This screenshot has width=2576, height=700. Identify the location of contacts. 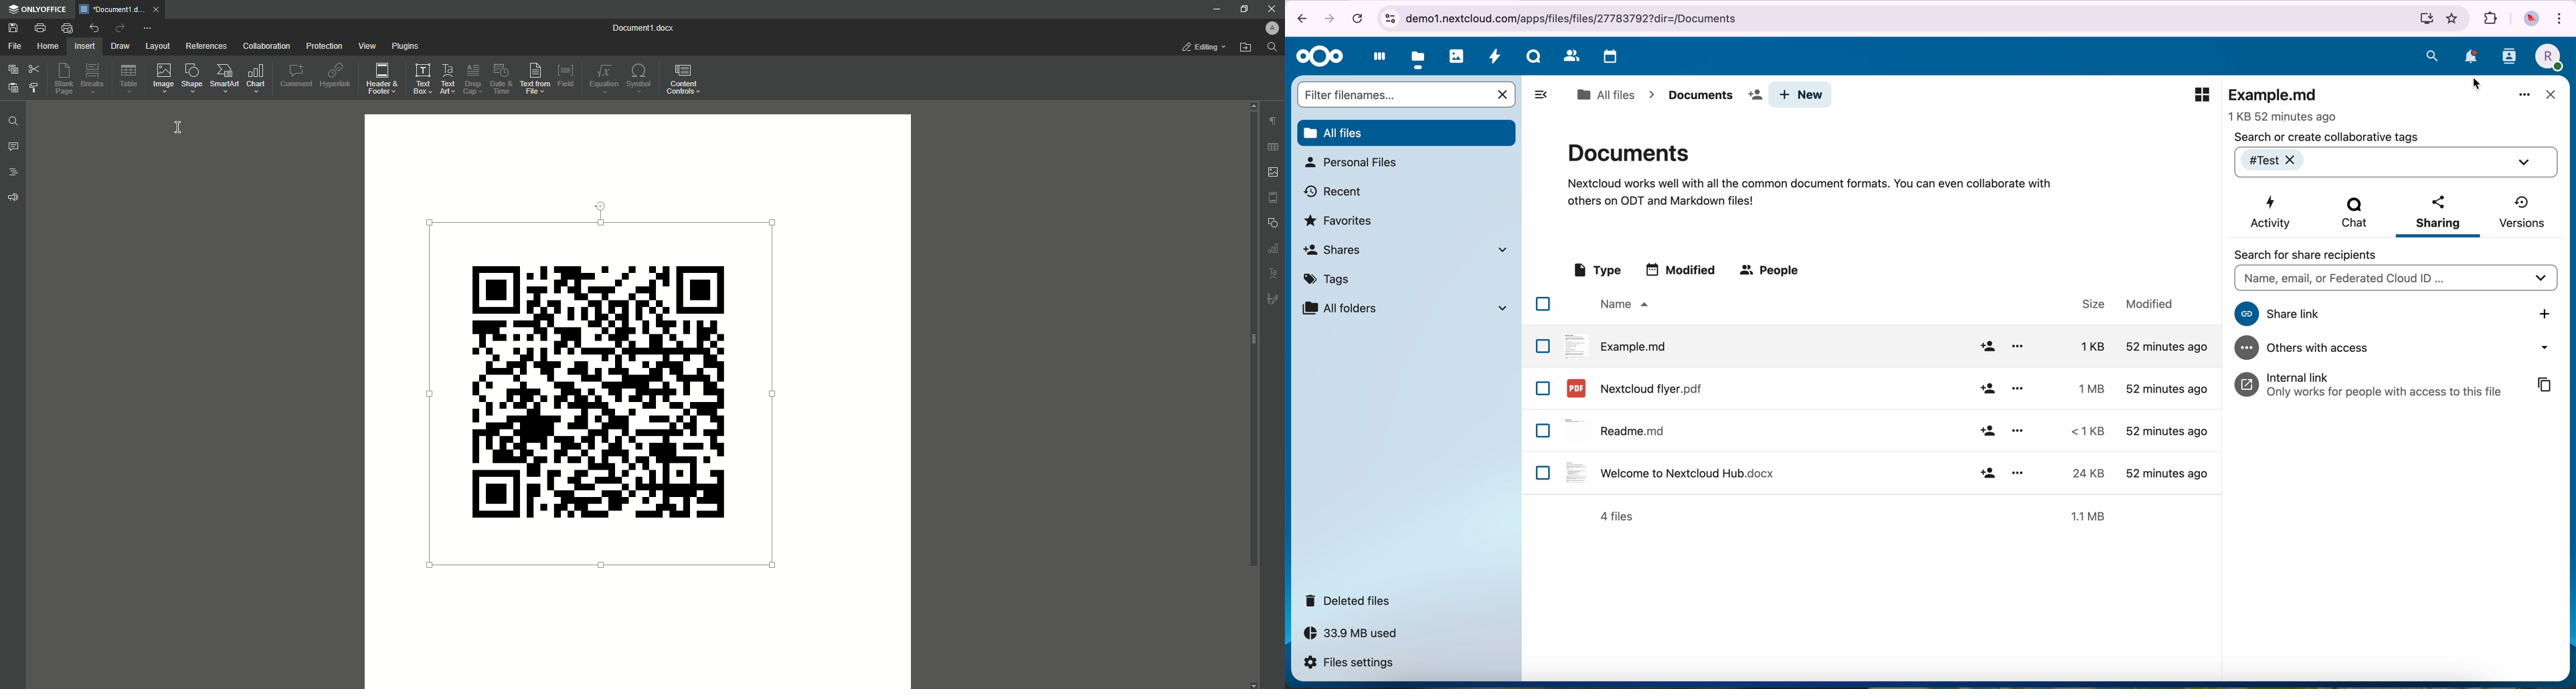
(2508, 60).